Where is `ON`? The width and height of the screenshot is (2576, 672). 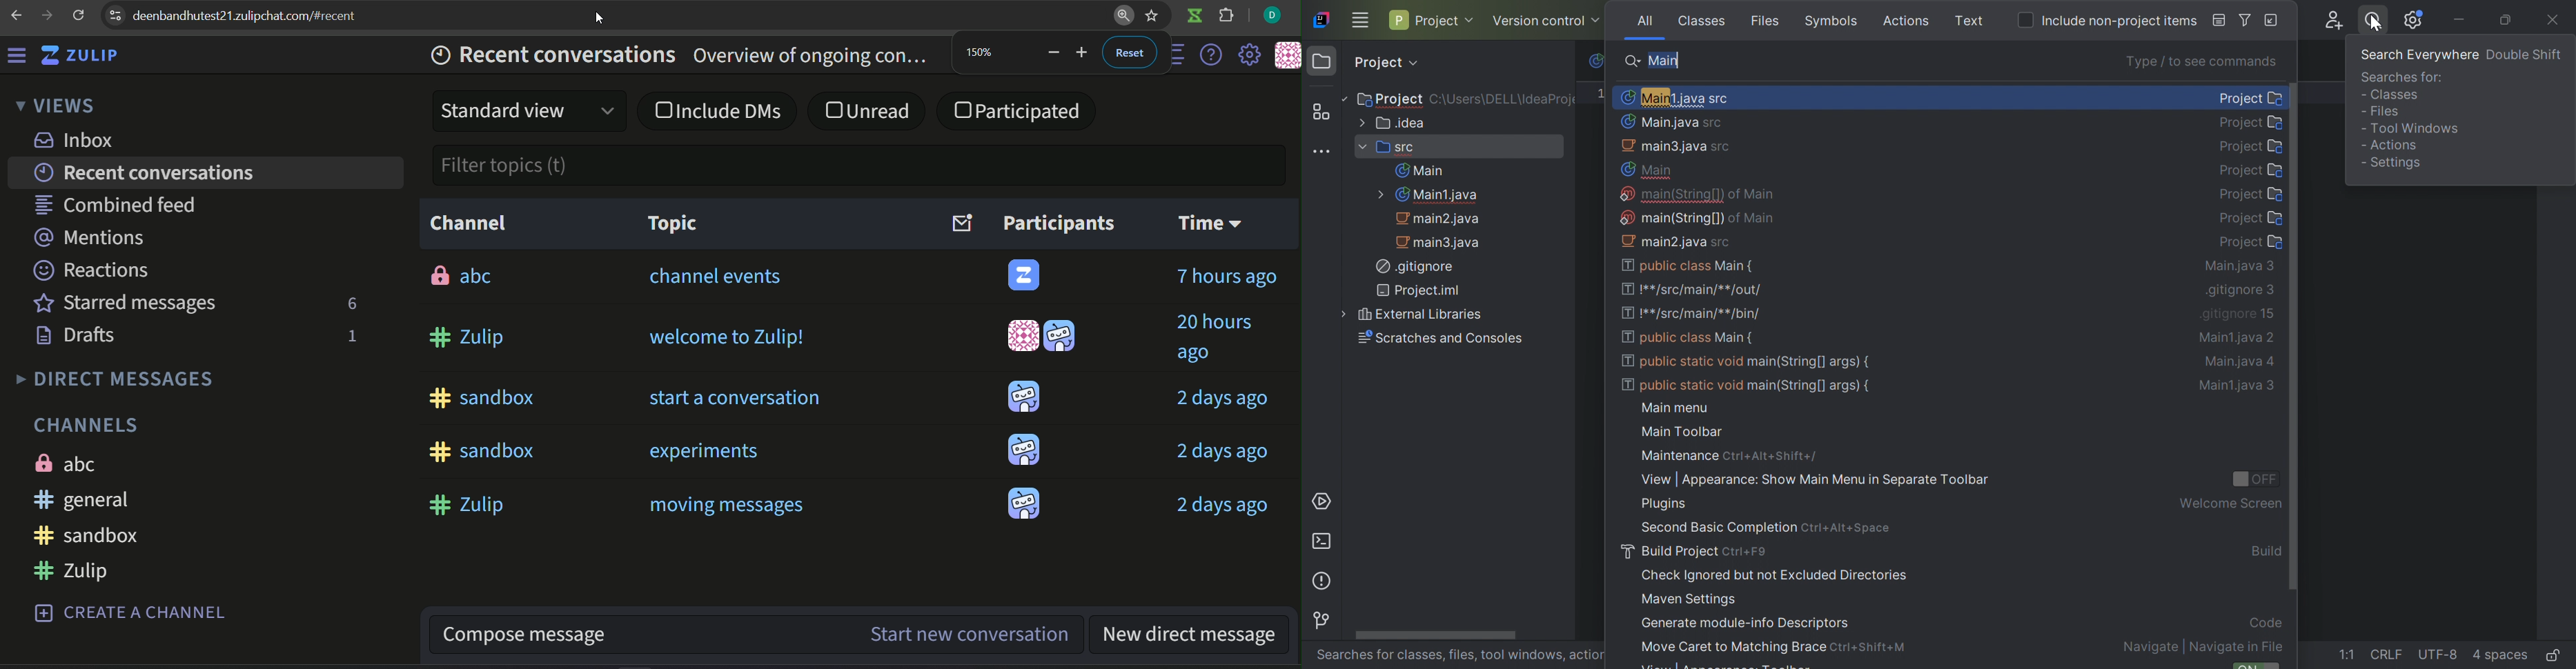 ON is located at coordinates (2260, 664).